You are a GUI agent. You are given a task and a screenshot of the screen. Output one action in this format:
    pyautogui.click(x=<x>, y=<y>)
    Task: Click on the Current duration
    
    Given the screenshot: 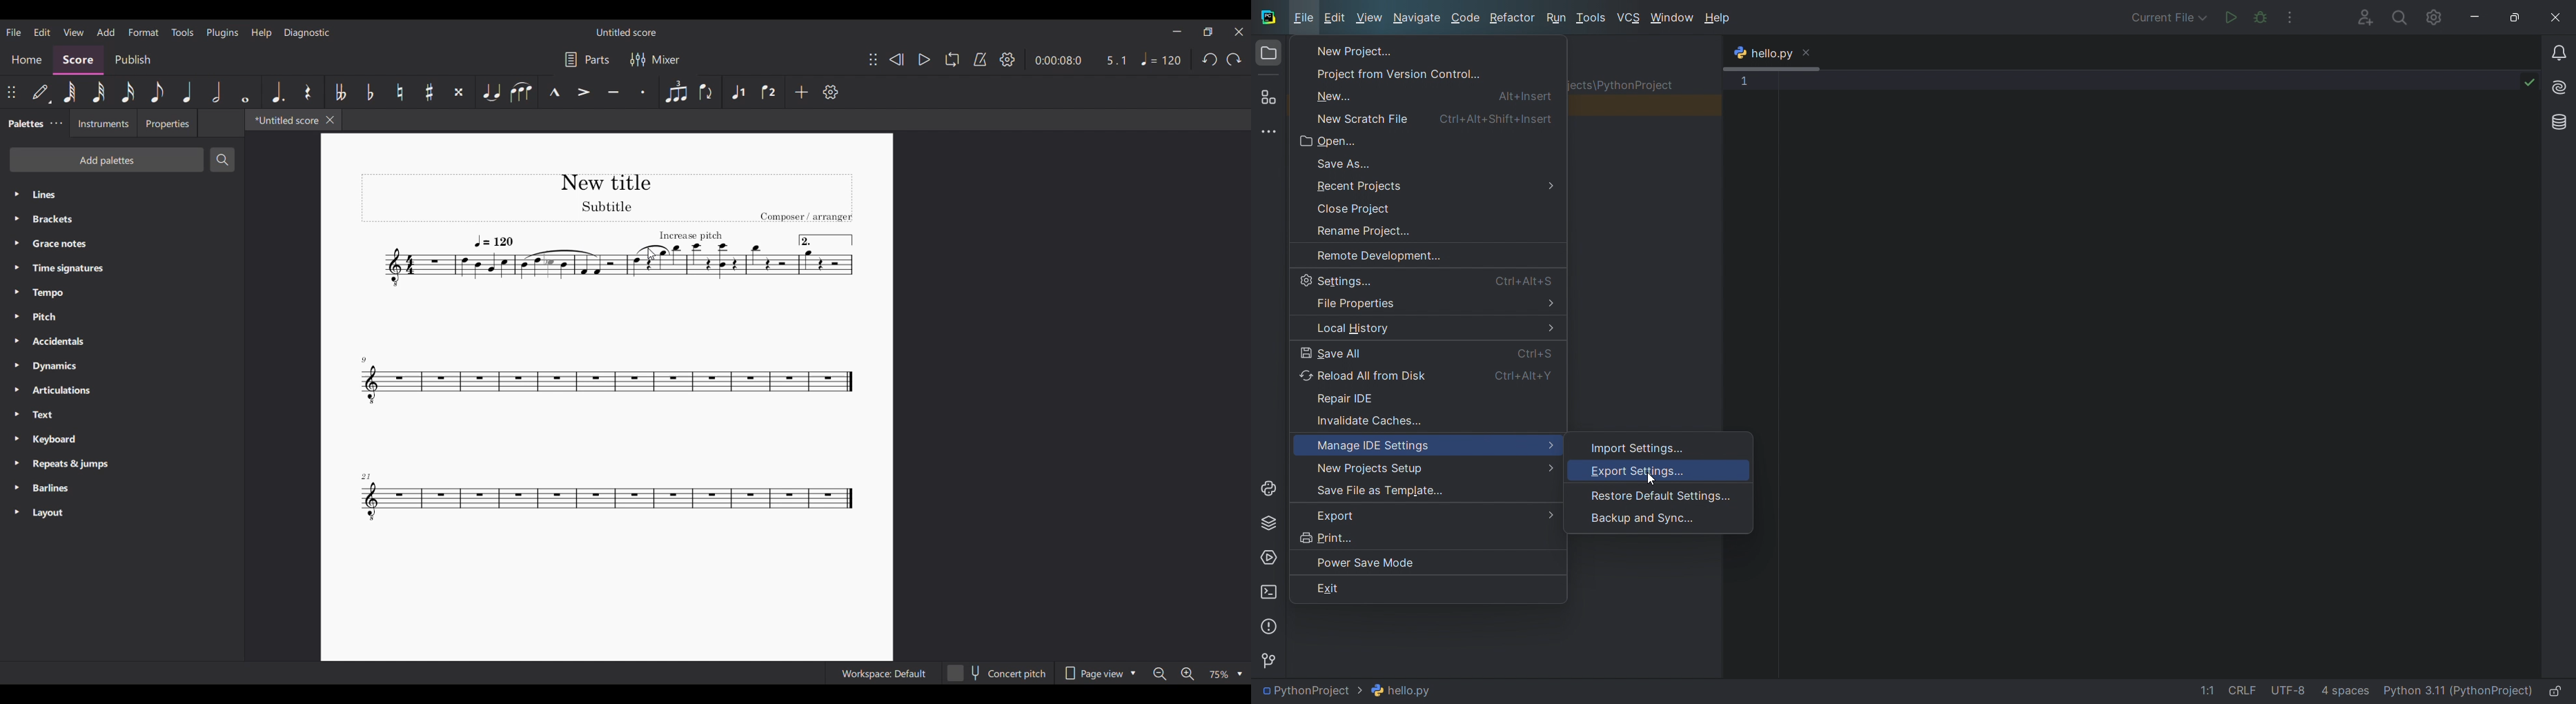 What is the action you would take?
    pyautogui.click(x=1056, y=60)
    